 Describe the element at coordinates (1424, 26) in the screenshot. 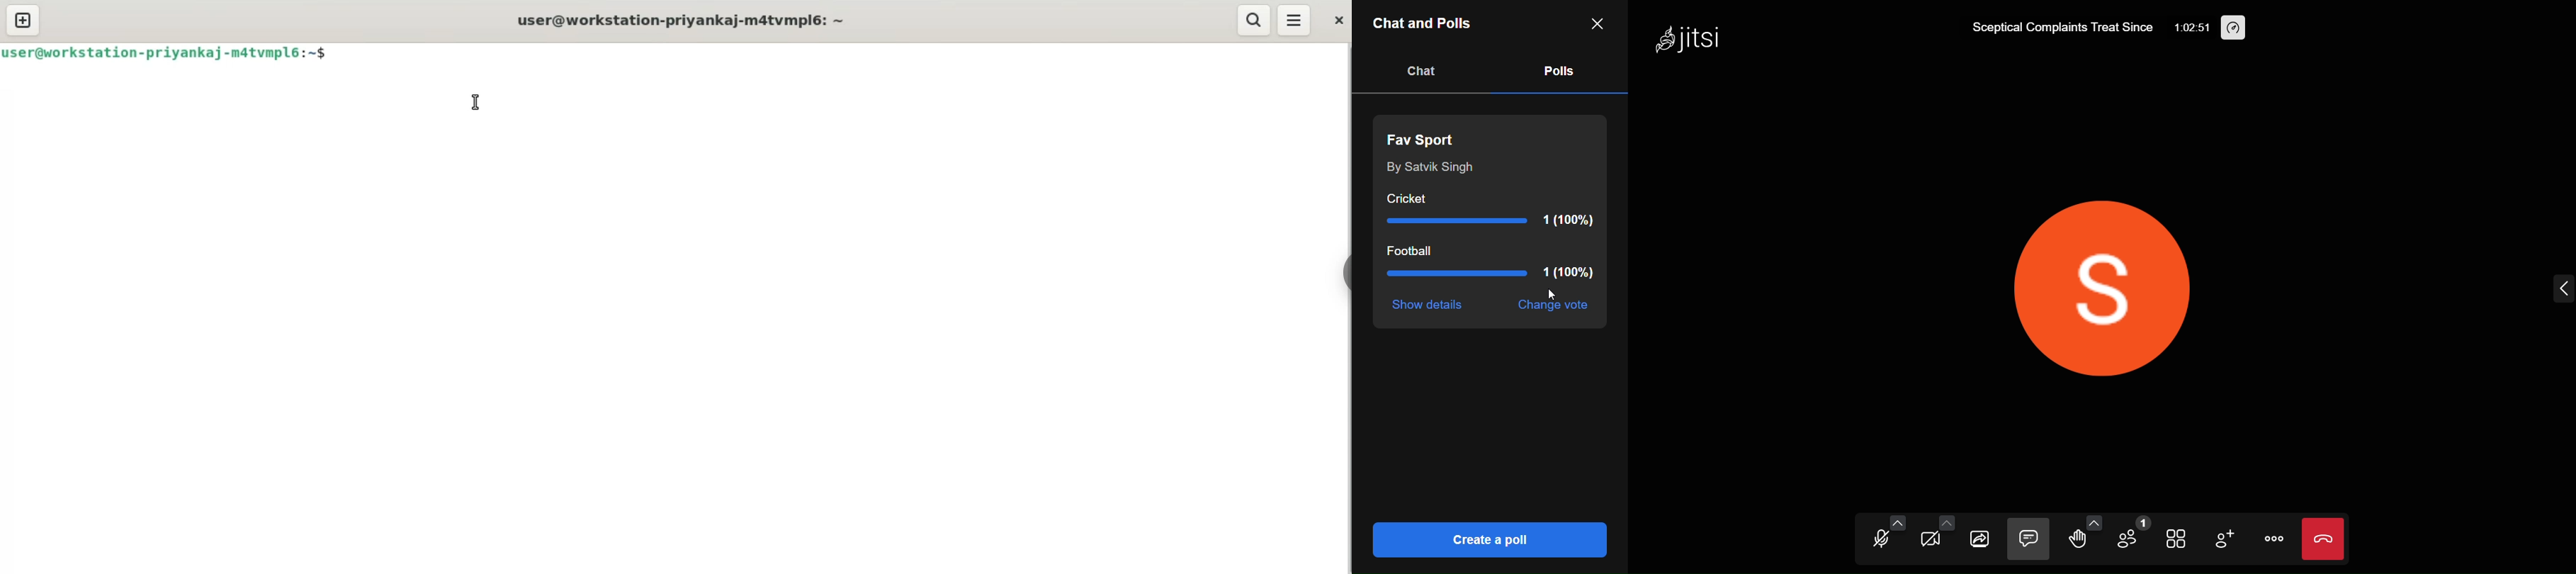

I see `chats and polls` at that location.